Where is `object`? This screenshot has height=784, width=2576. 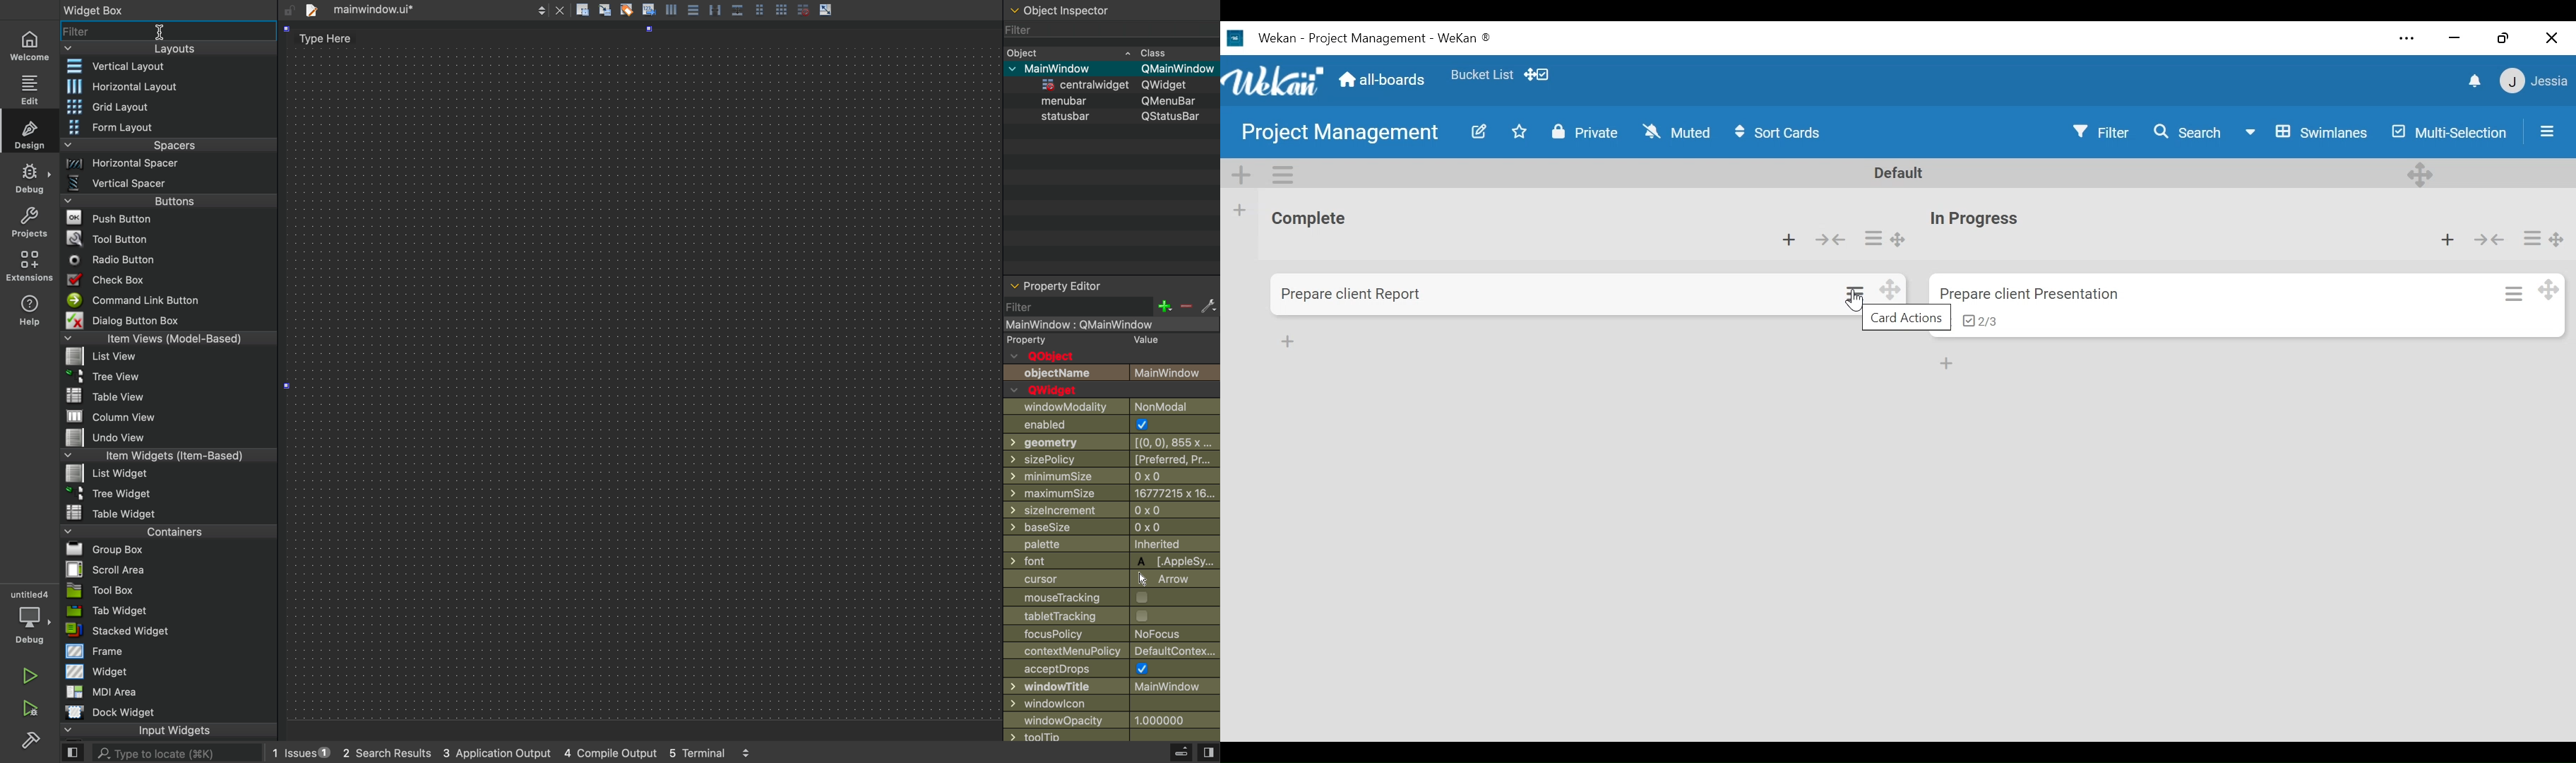
object is located at coordinates (1110, 51).